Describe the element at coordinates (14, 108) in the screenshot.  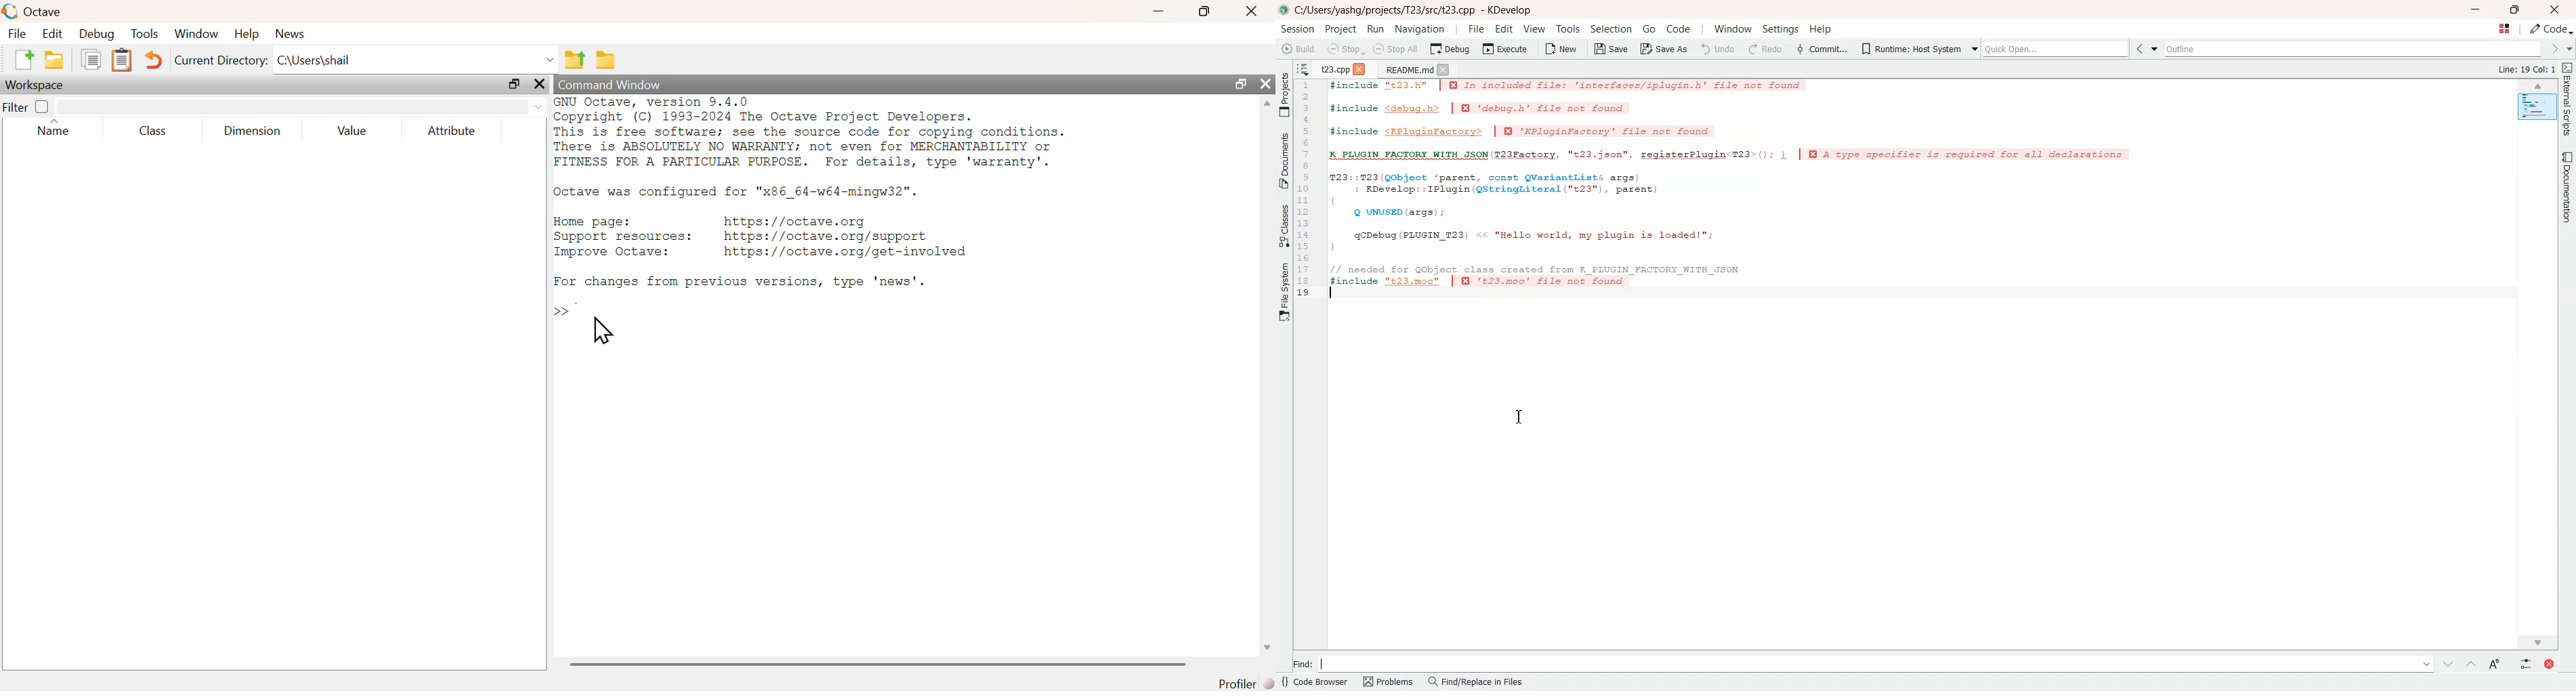
I see `filter` at that location.